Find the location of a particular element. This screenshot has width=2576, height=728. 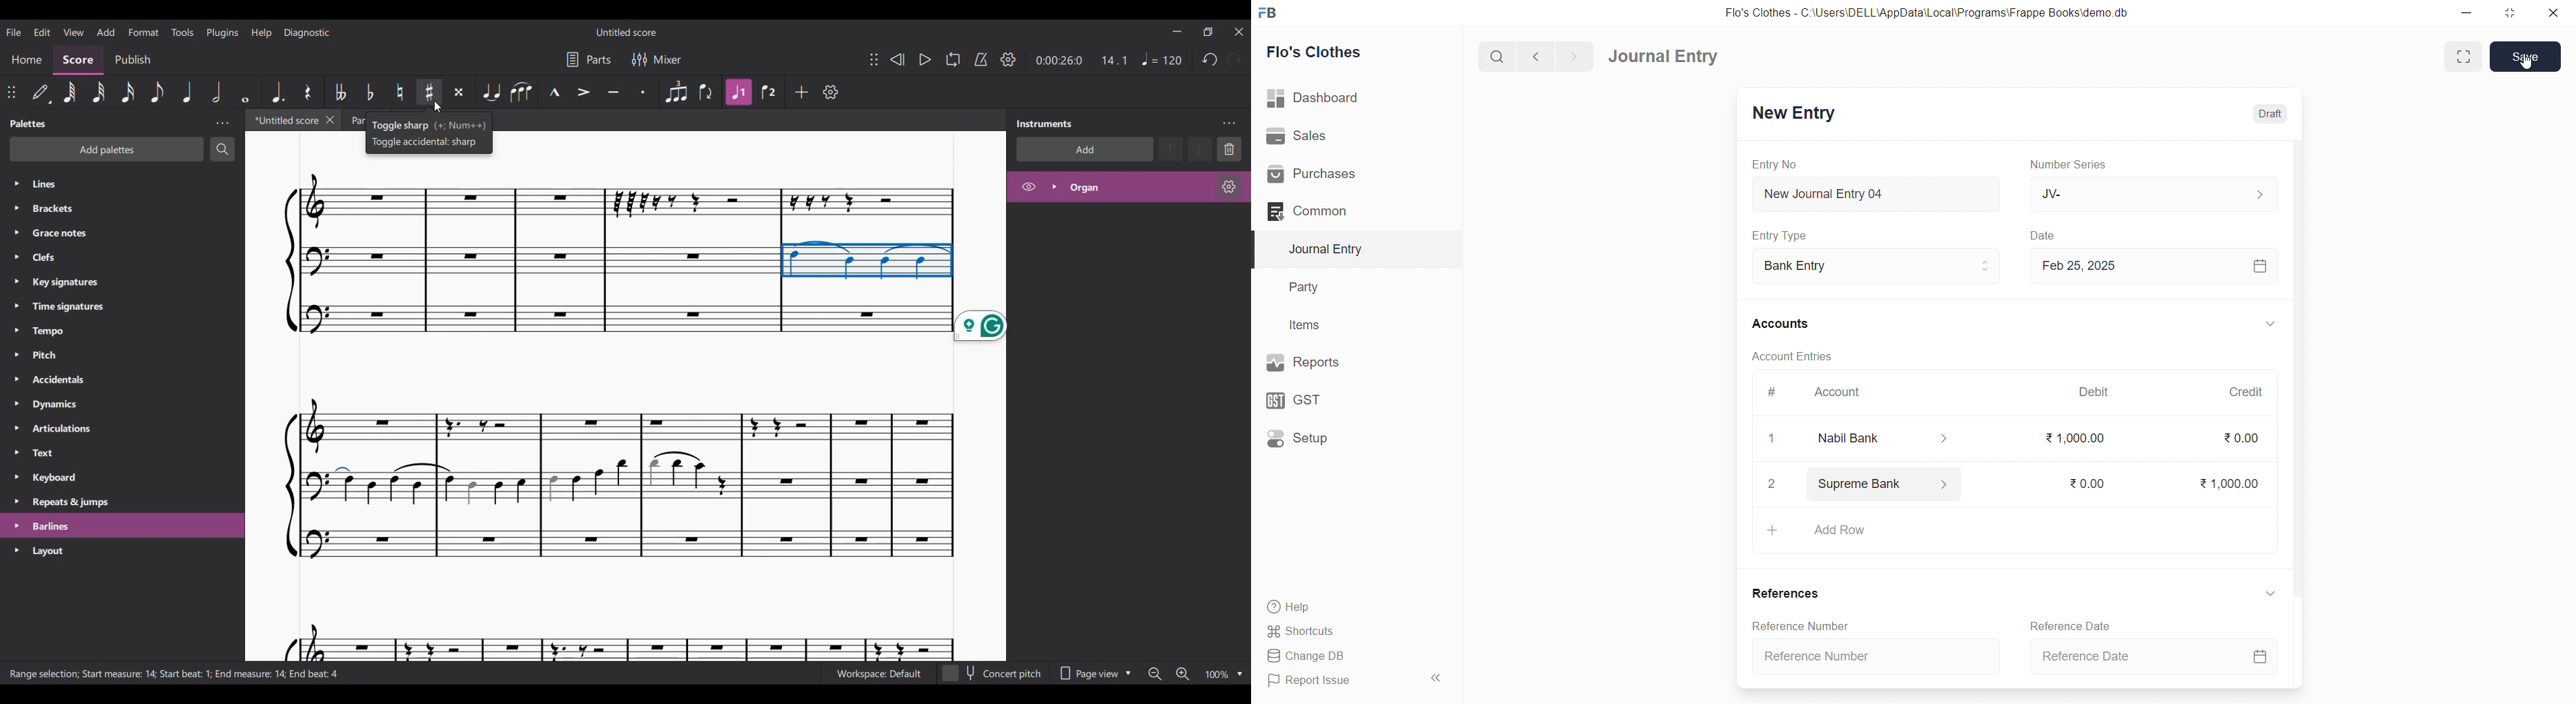

JV- is located at coordinates (2151, 193).